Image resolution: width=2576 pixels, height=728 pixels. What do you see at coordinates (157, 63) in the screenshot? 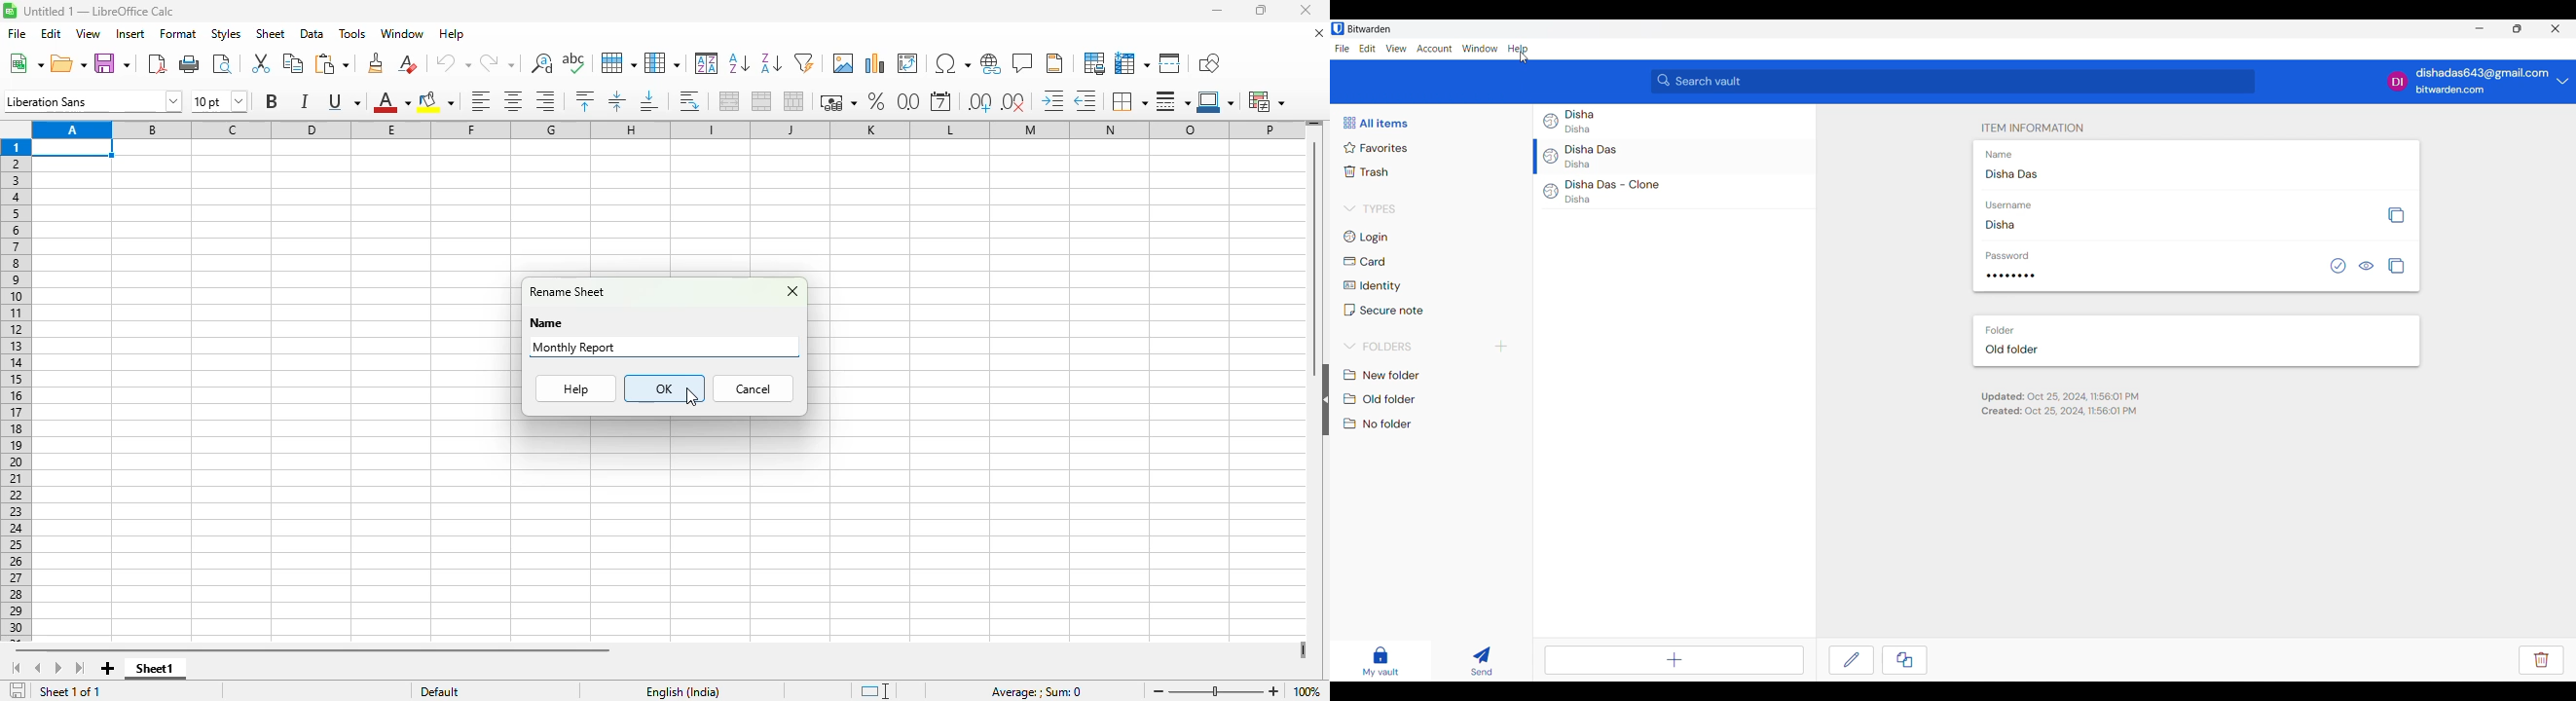
I see `export directly as PDF` at bounding box center [157, 63].